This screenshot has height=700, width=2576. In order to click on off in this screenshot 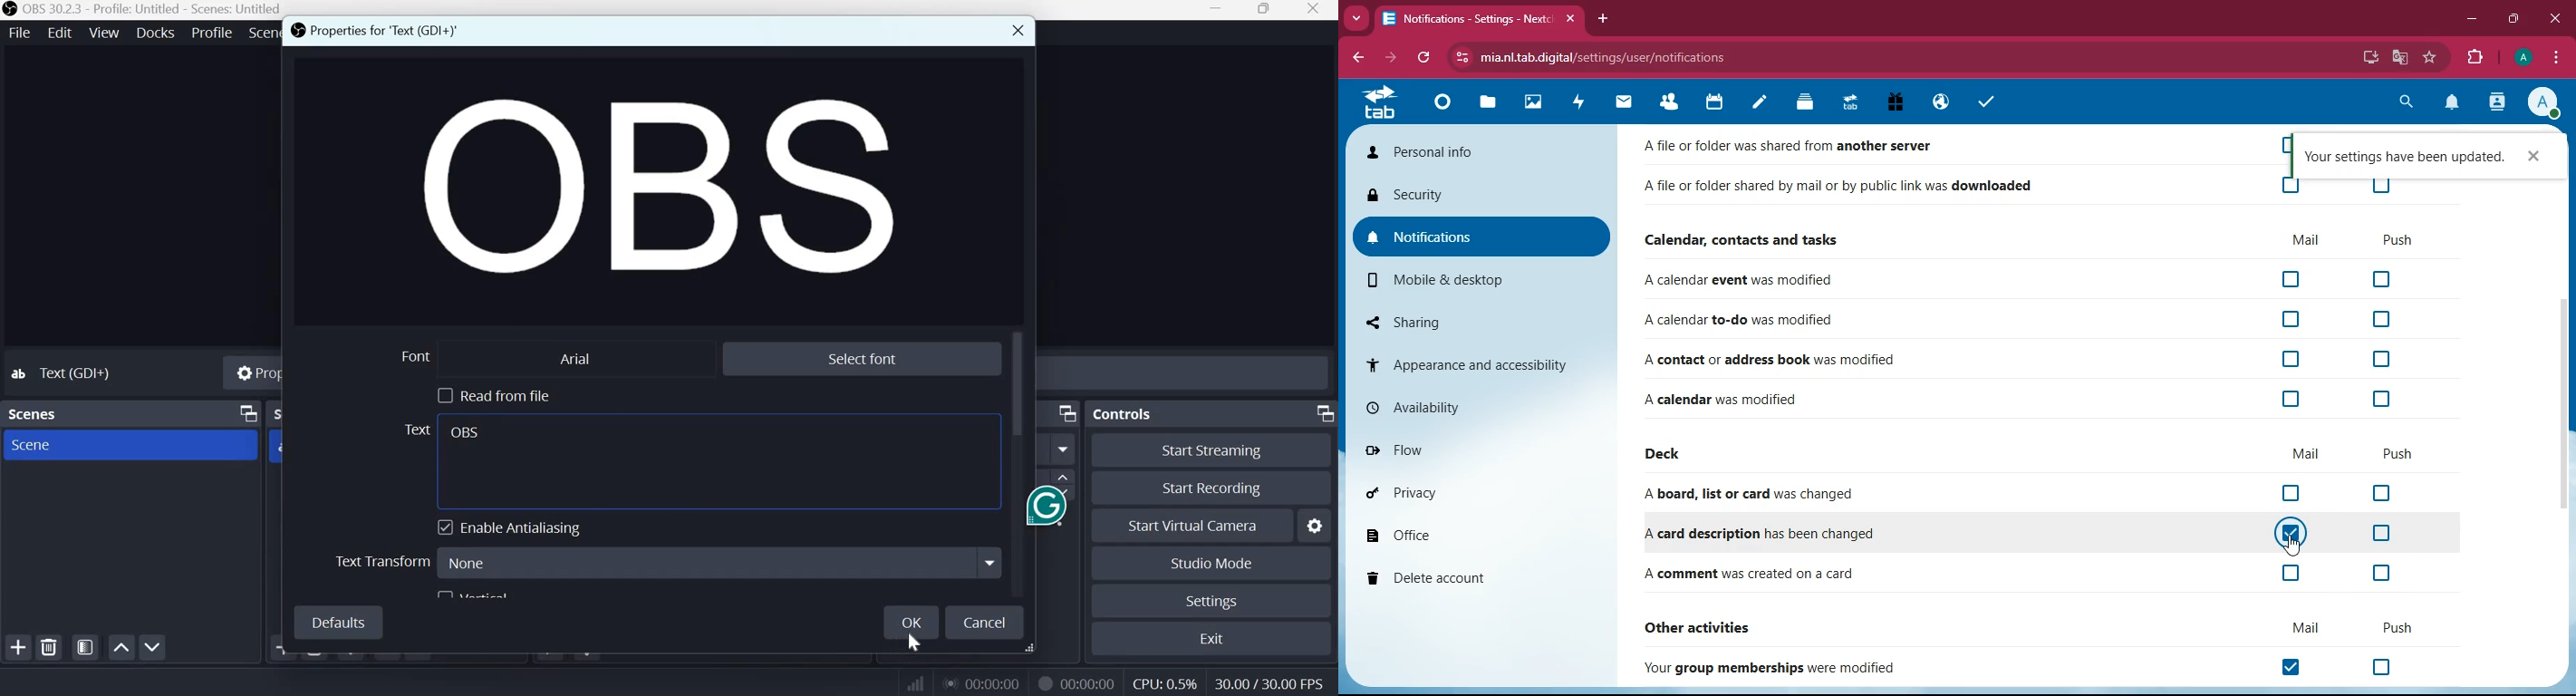, I will do `click(2293, 493)`.